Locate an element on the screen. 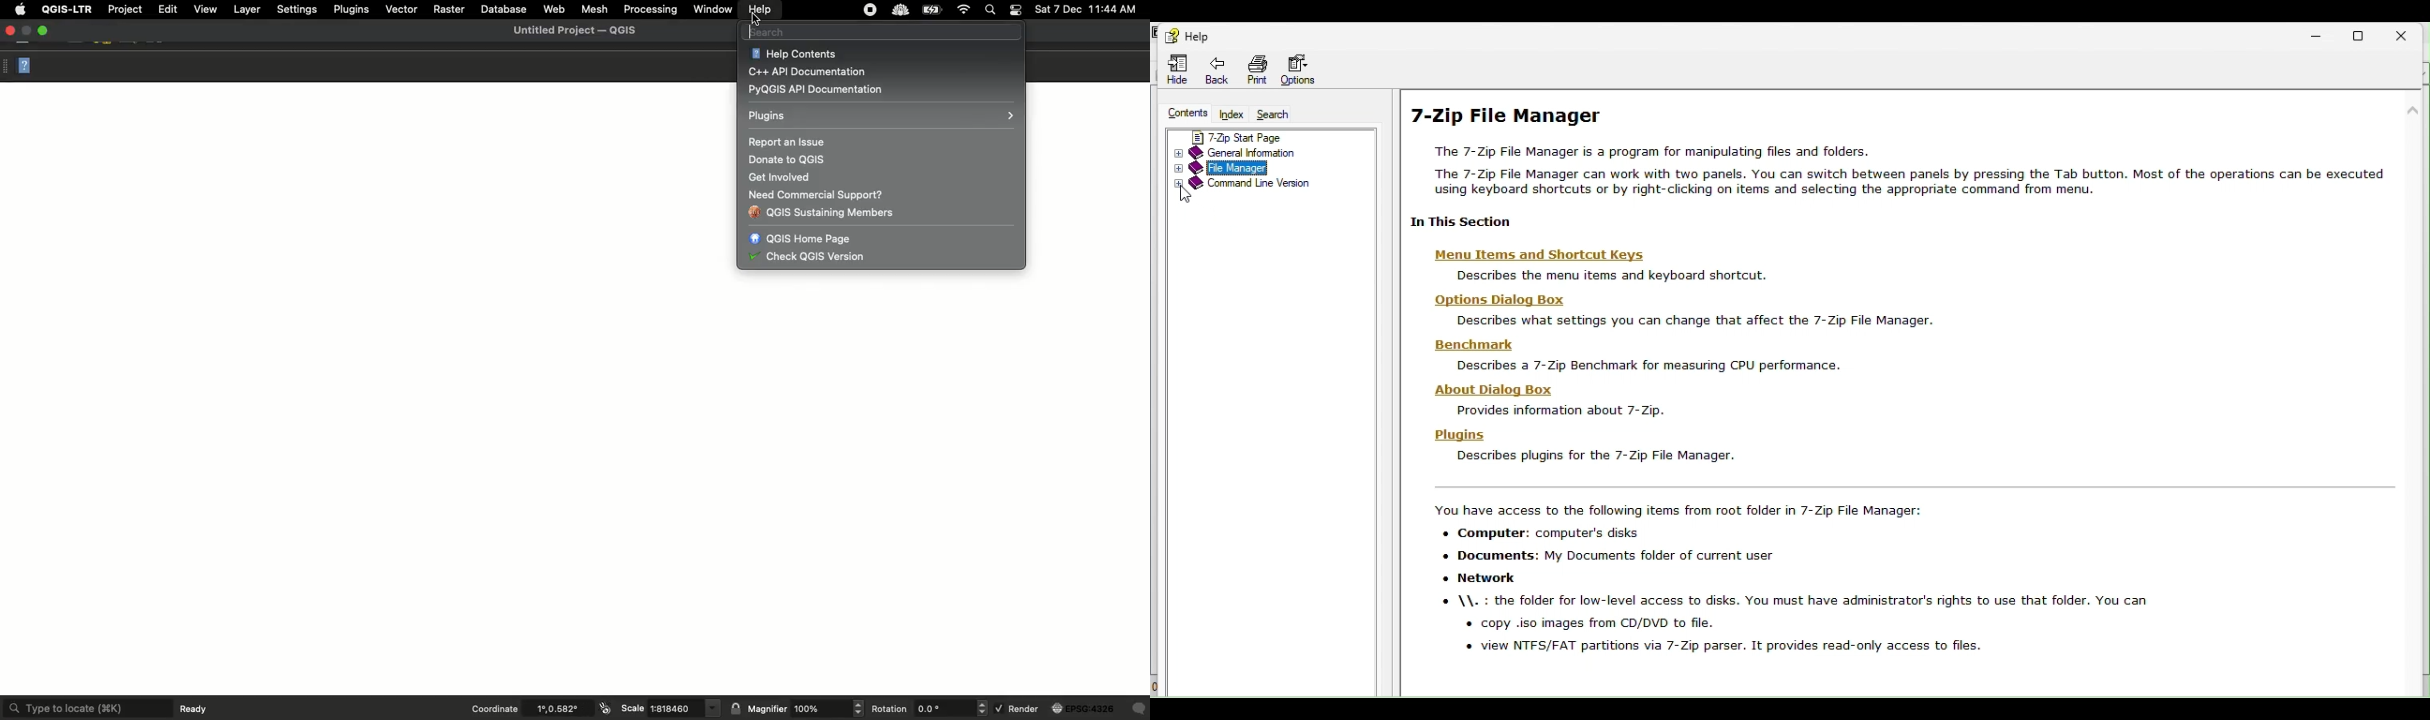  Window is located at coordinates (713, 9).